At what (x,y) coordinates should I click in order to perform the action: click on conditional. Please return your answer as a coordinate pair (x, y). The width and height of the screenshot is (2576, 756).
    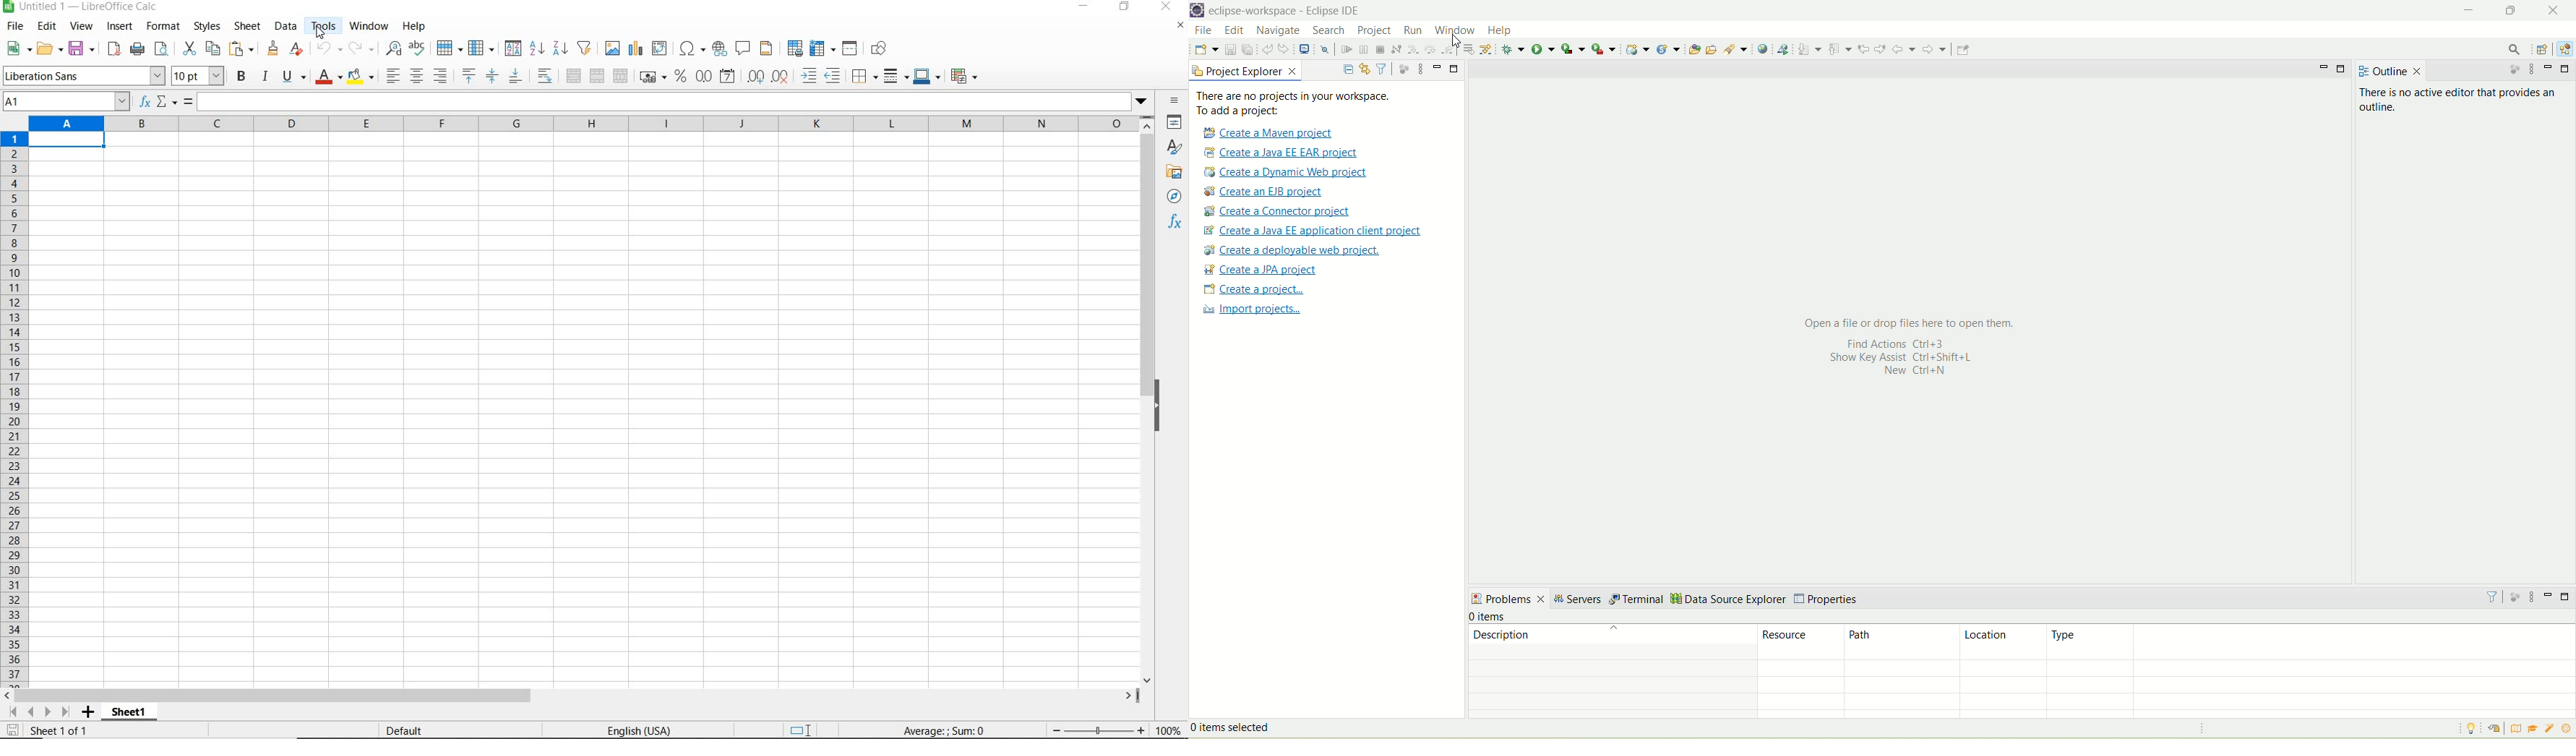
    Looking at the image, I should click on (971, 76).